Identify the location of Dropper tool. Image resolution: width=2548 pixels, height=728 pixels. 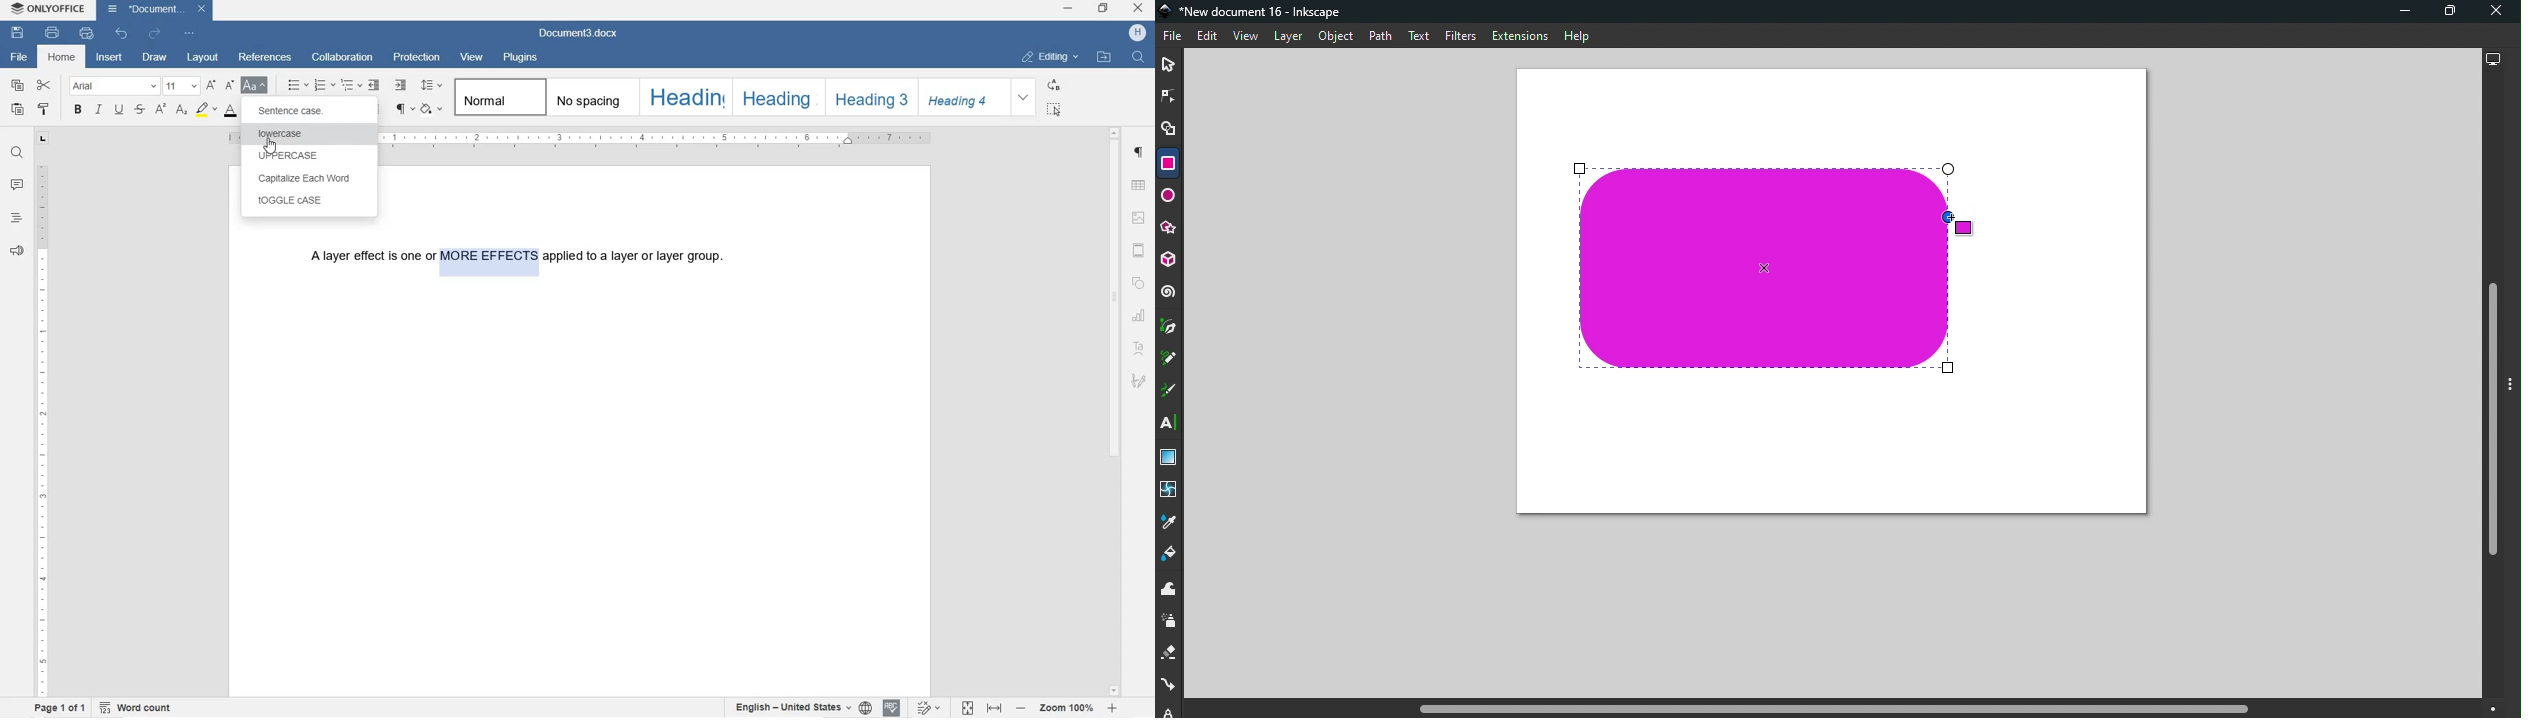
(1169, 522).